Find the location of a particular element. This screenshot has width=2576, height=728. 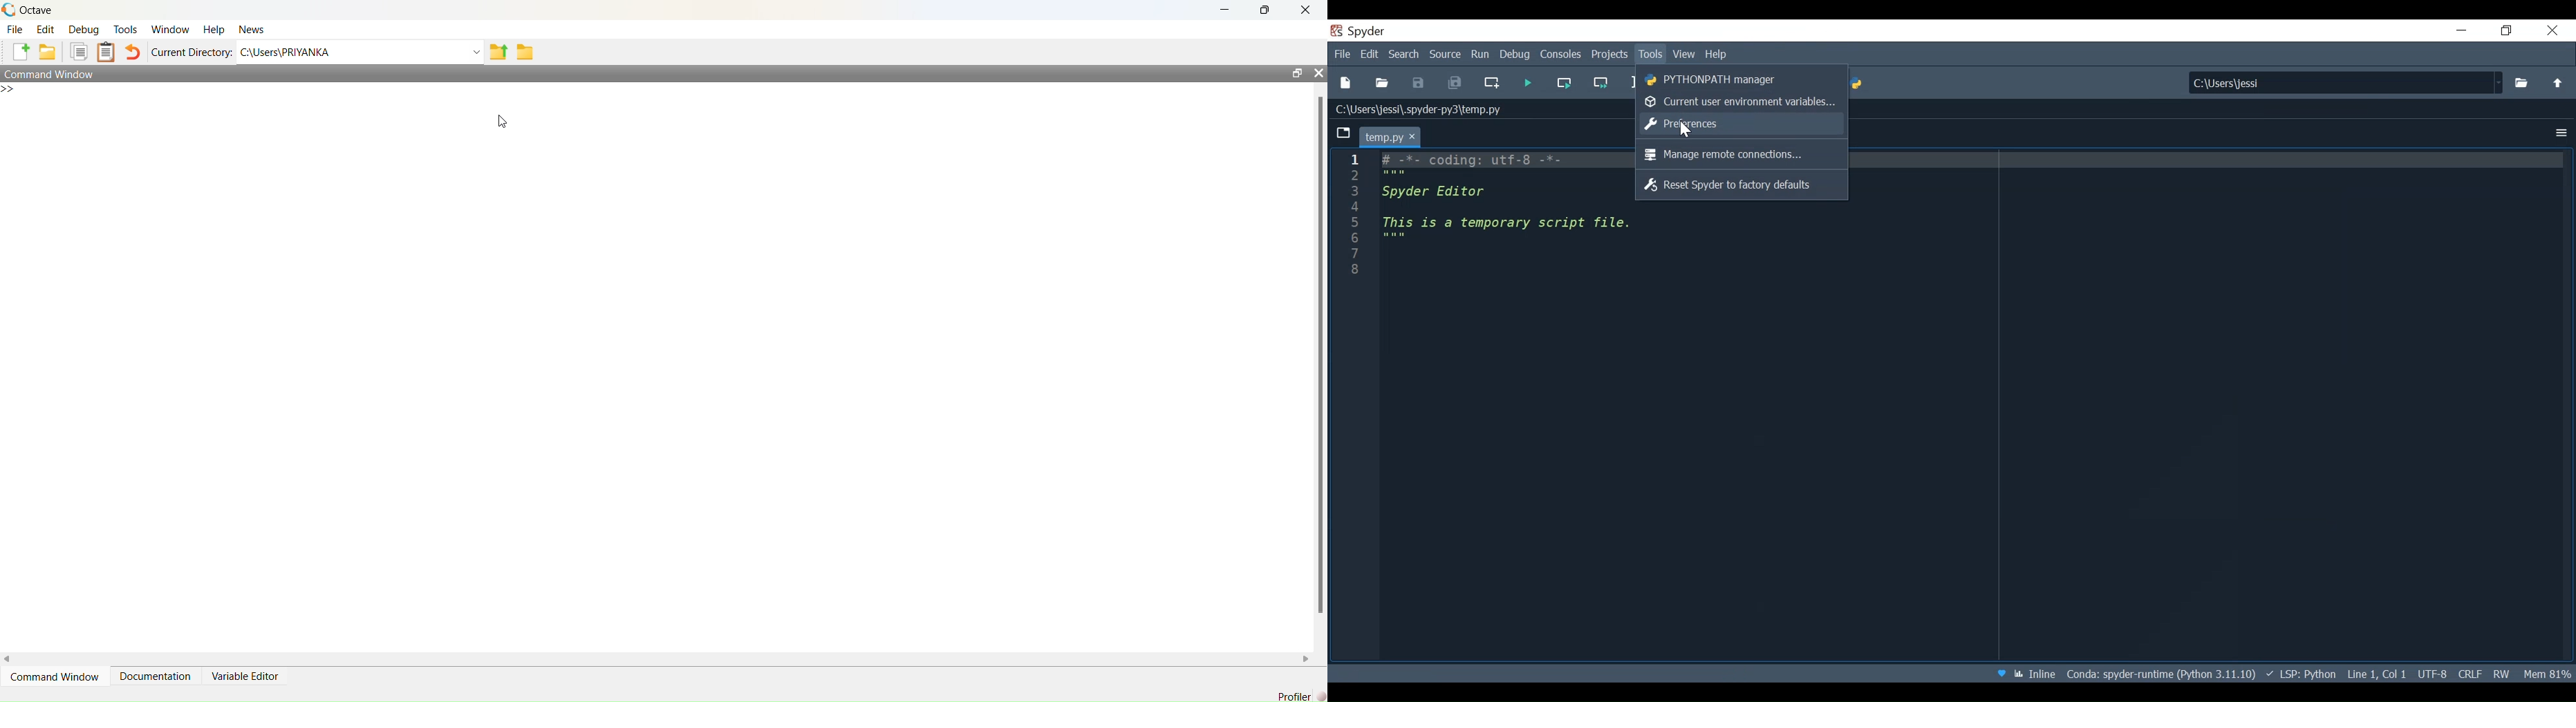

Run file is located at coordinates (1526, 83).